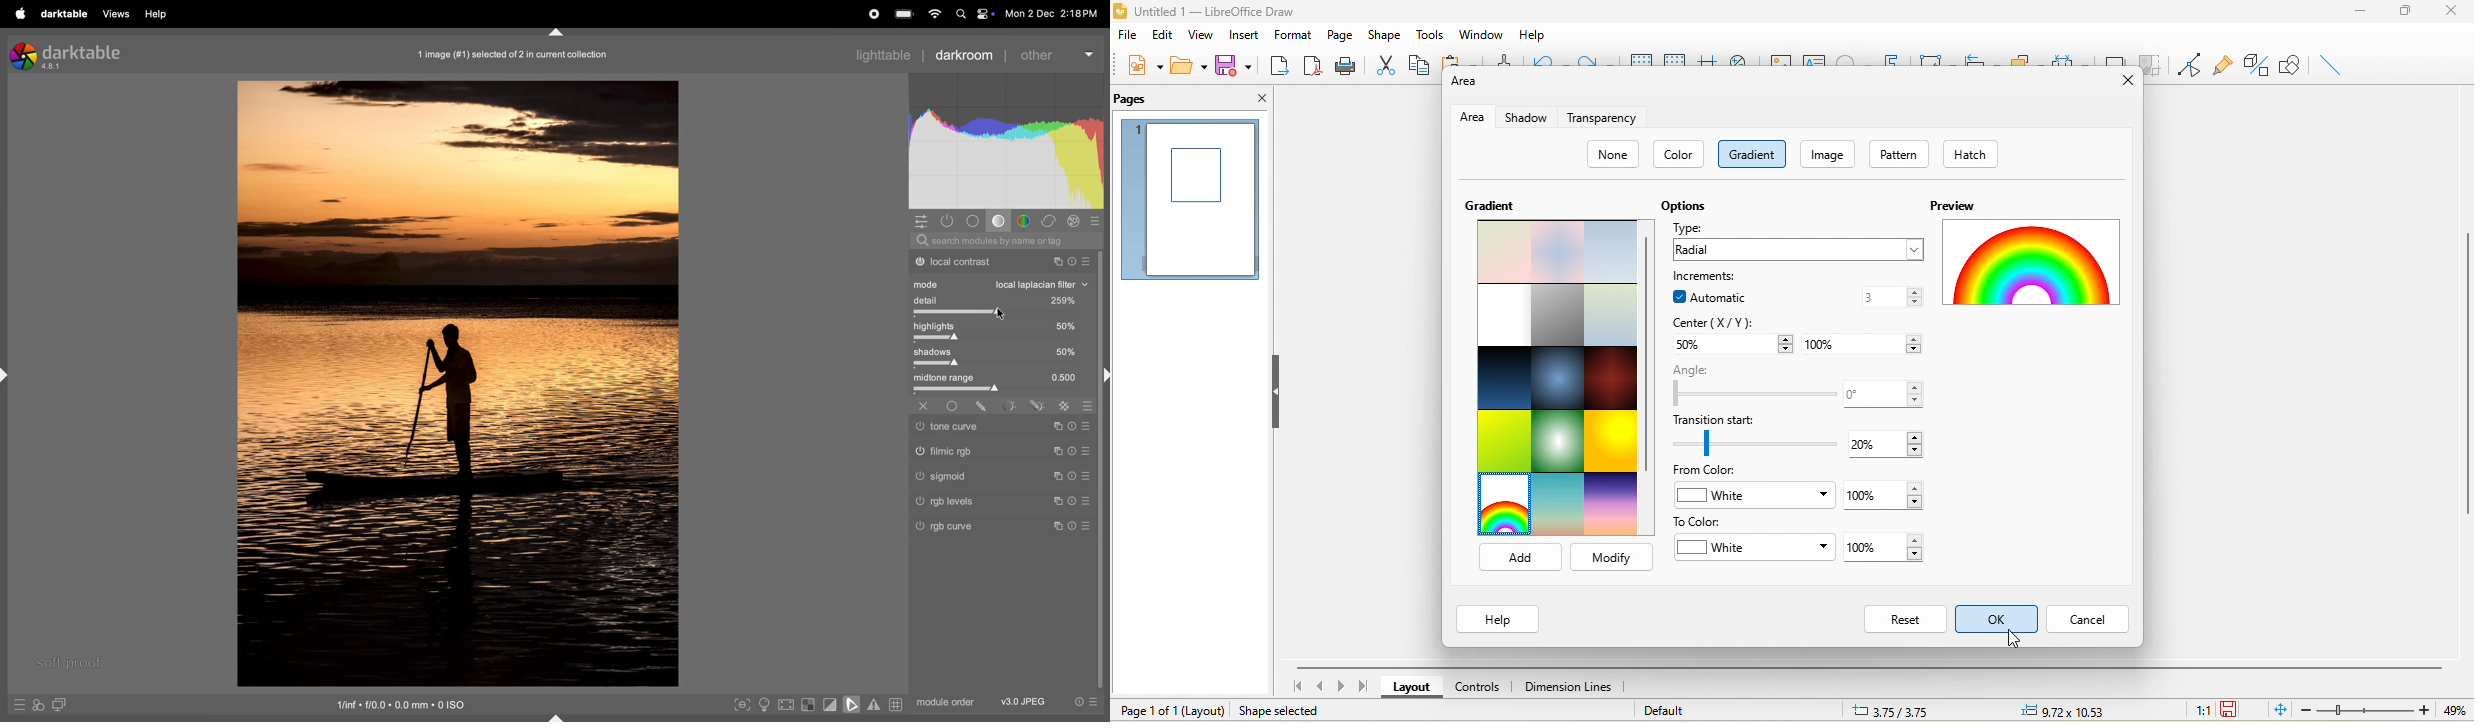 The height and width of the screenshot is (728, 2492). I want to click on help, so click(1496, 620).